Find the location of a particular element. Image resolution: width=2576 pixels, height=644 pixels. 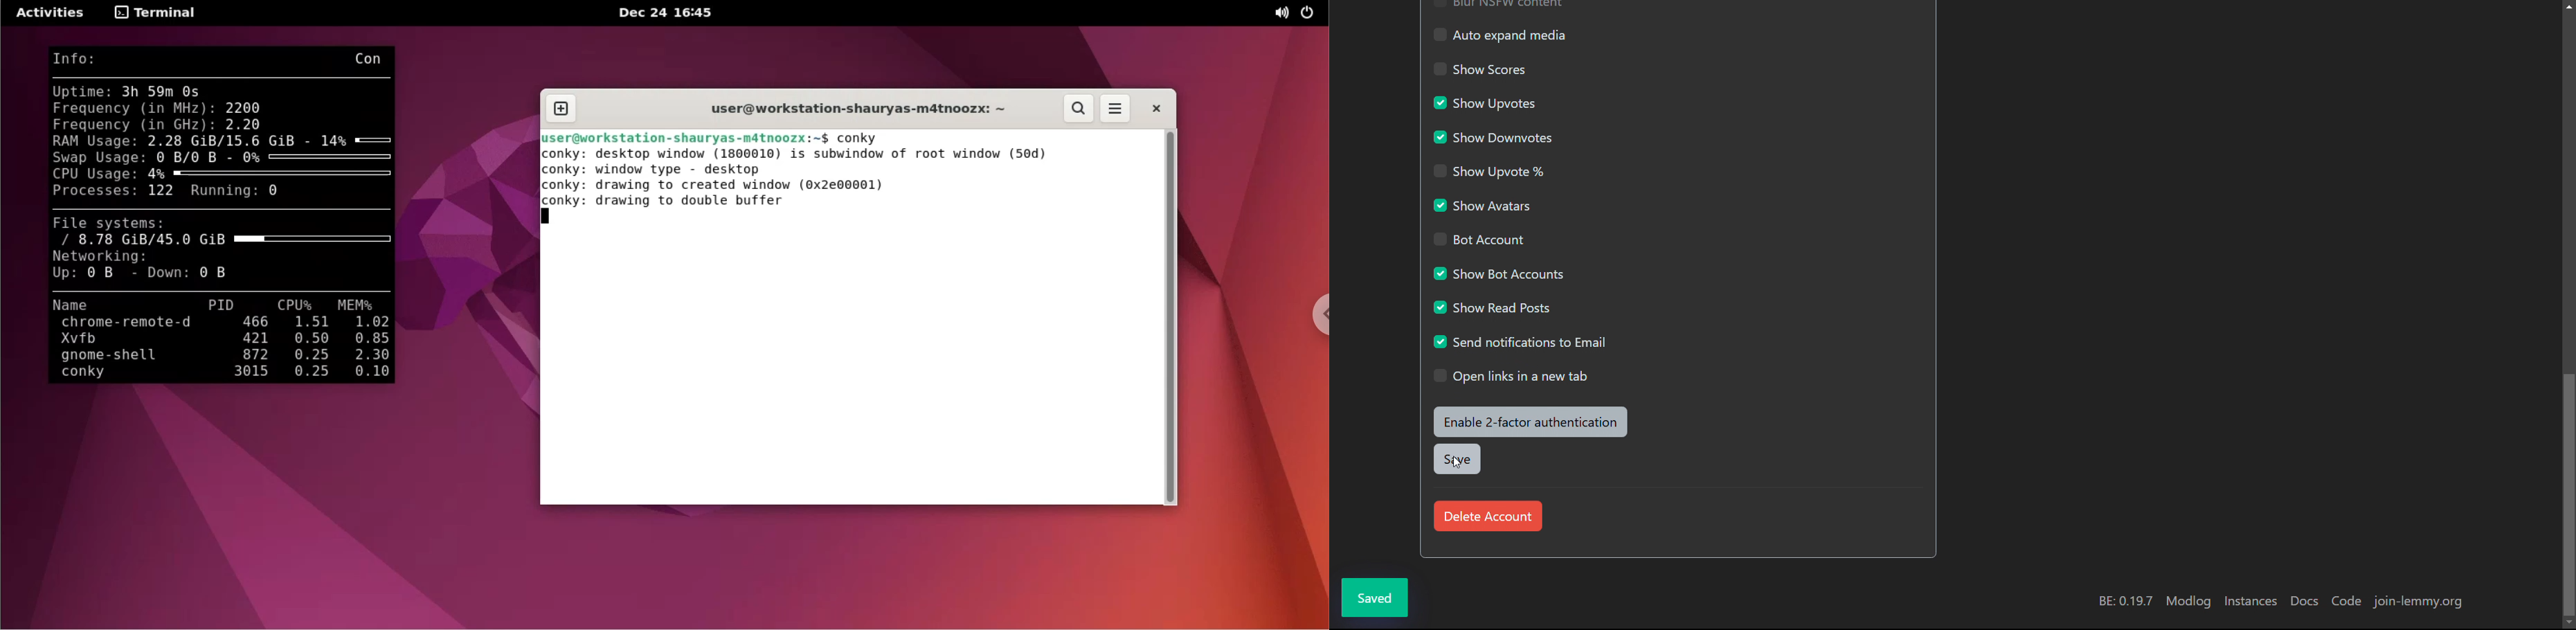

Blur NSFW content is located at coordinates (1499, 5).